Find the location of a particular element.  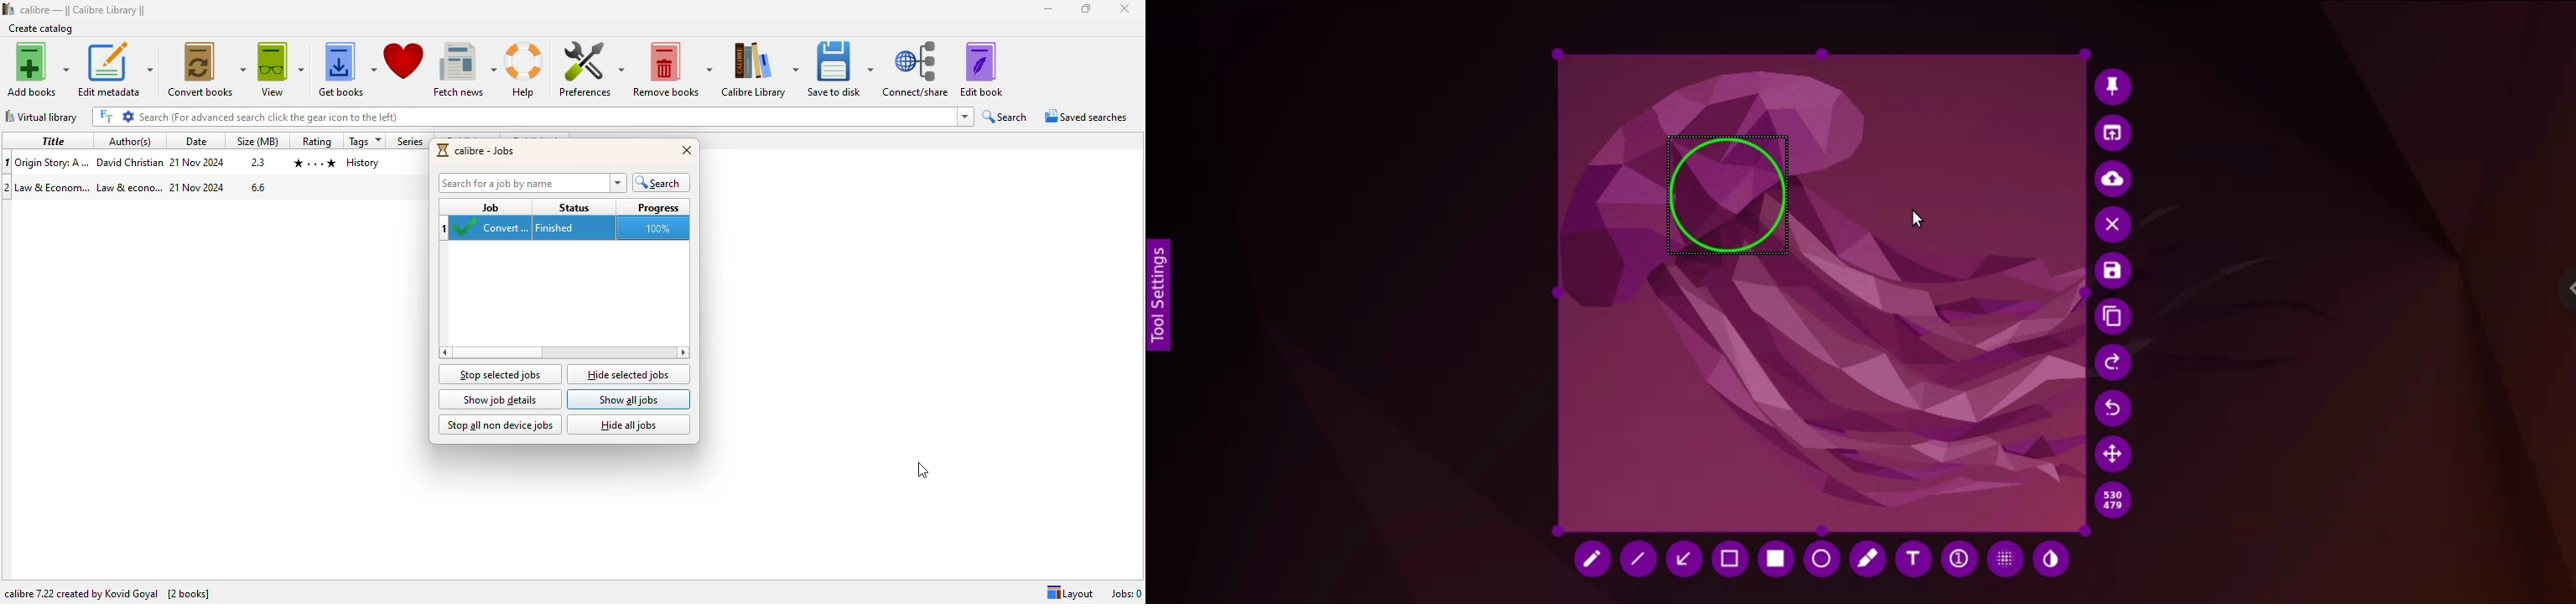

rating is located at coordinates (312, 162).